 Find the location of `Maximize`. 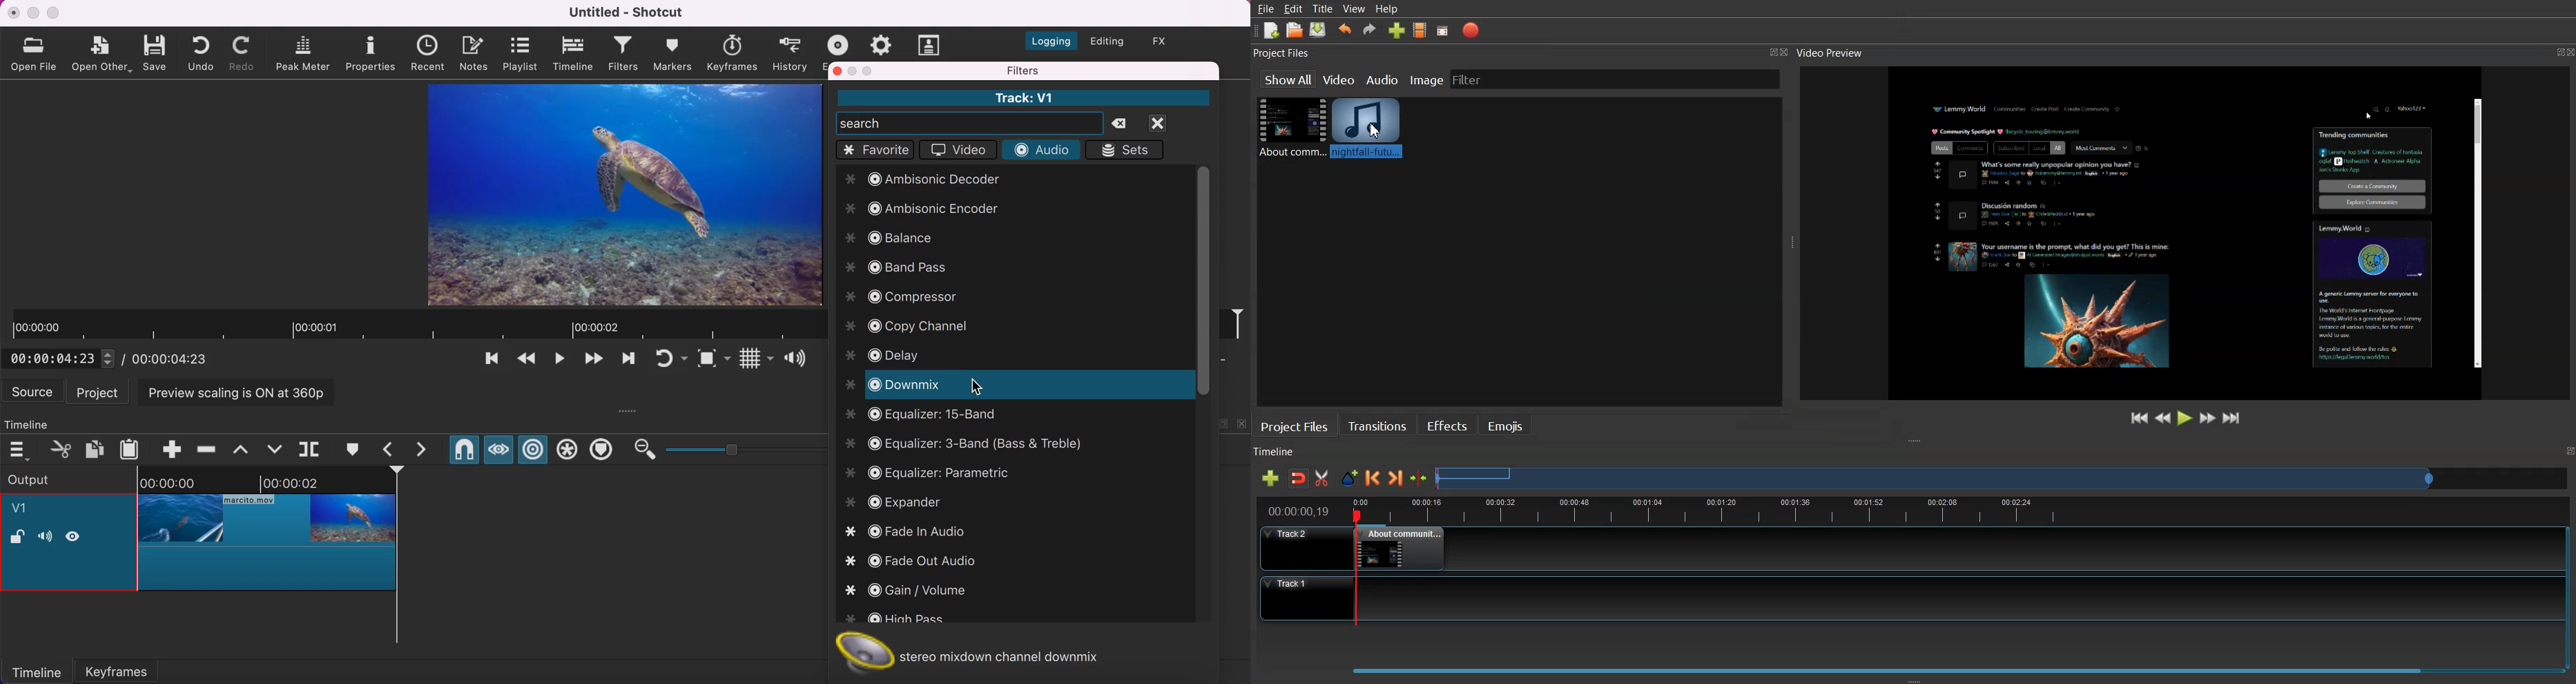

Maximize is located at coordinates (2568, 451).